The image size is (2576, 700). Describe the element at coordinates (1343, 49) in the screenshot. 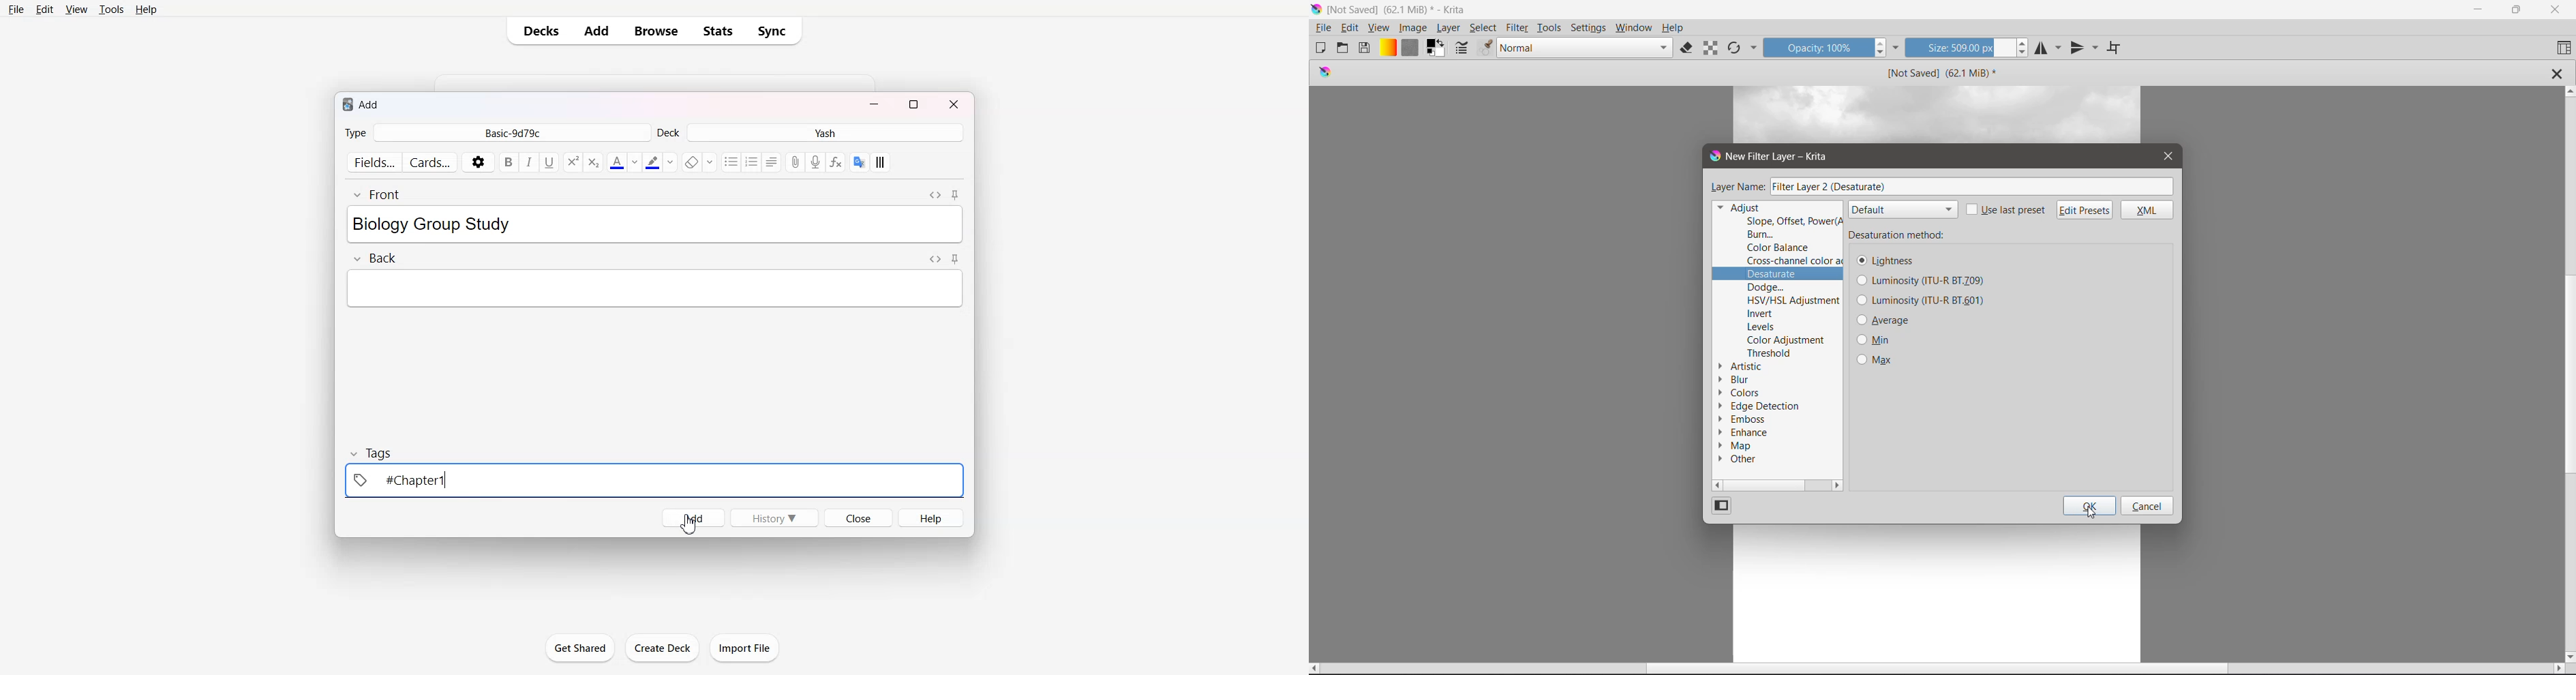

I see `Open an existing Document` at that location.